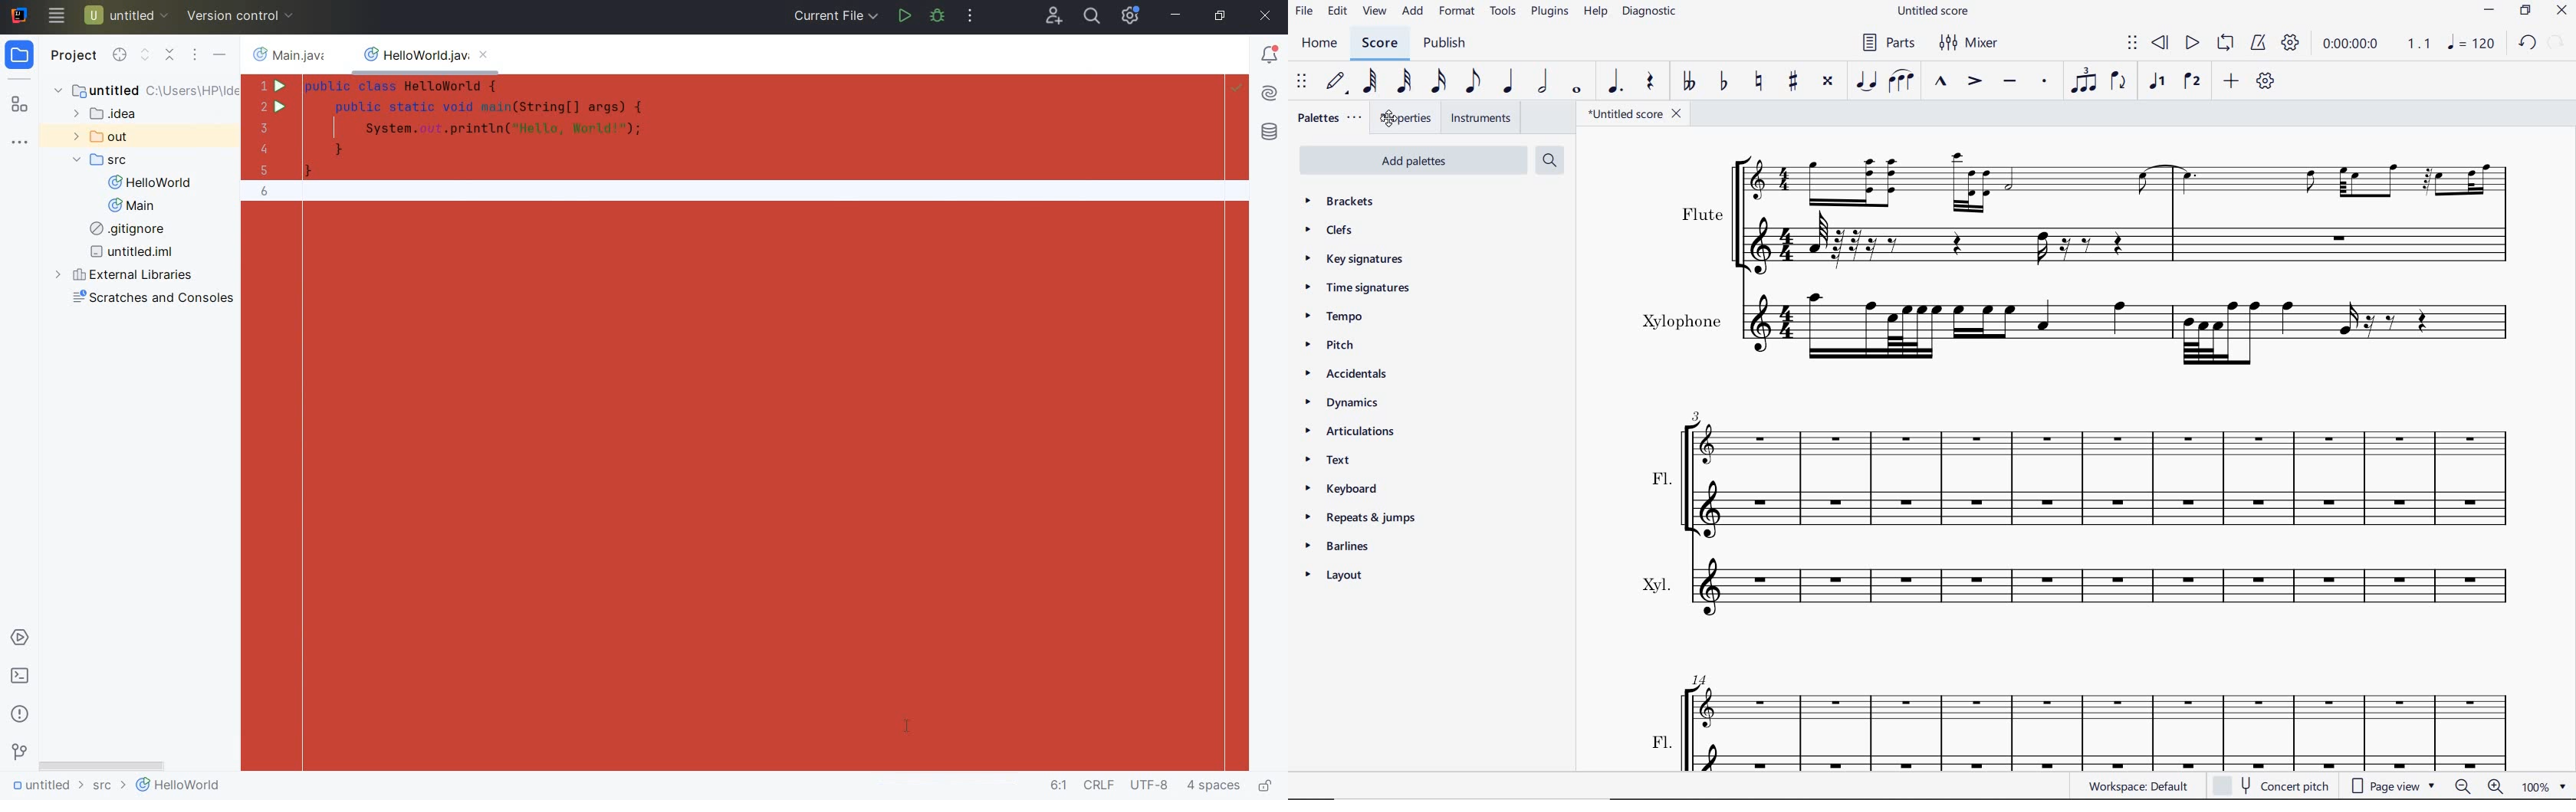 Image resolution: width=2576 pixels, height=812 pixels. I want to click on HELP, so click(1595, 15).